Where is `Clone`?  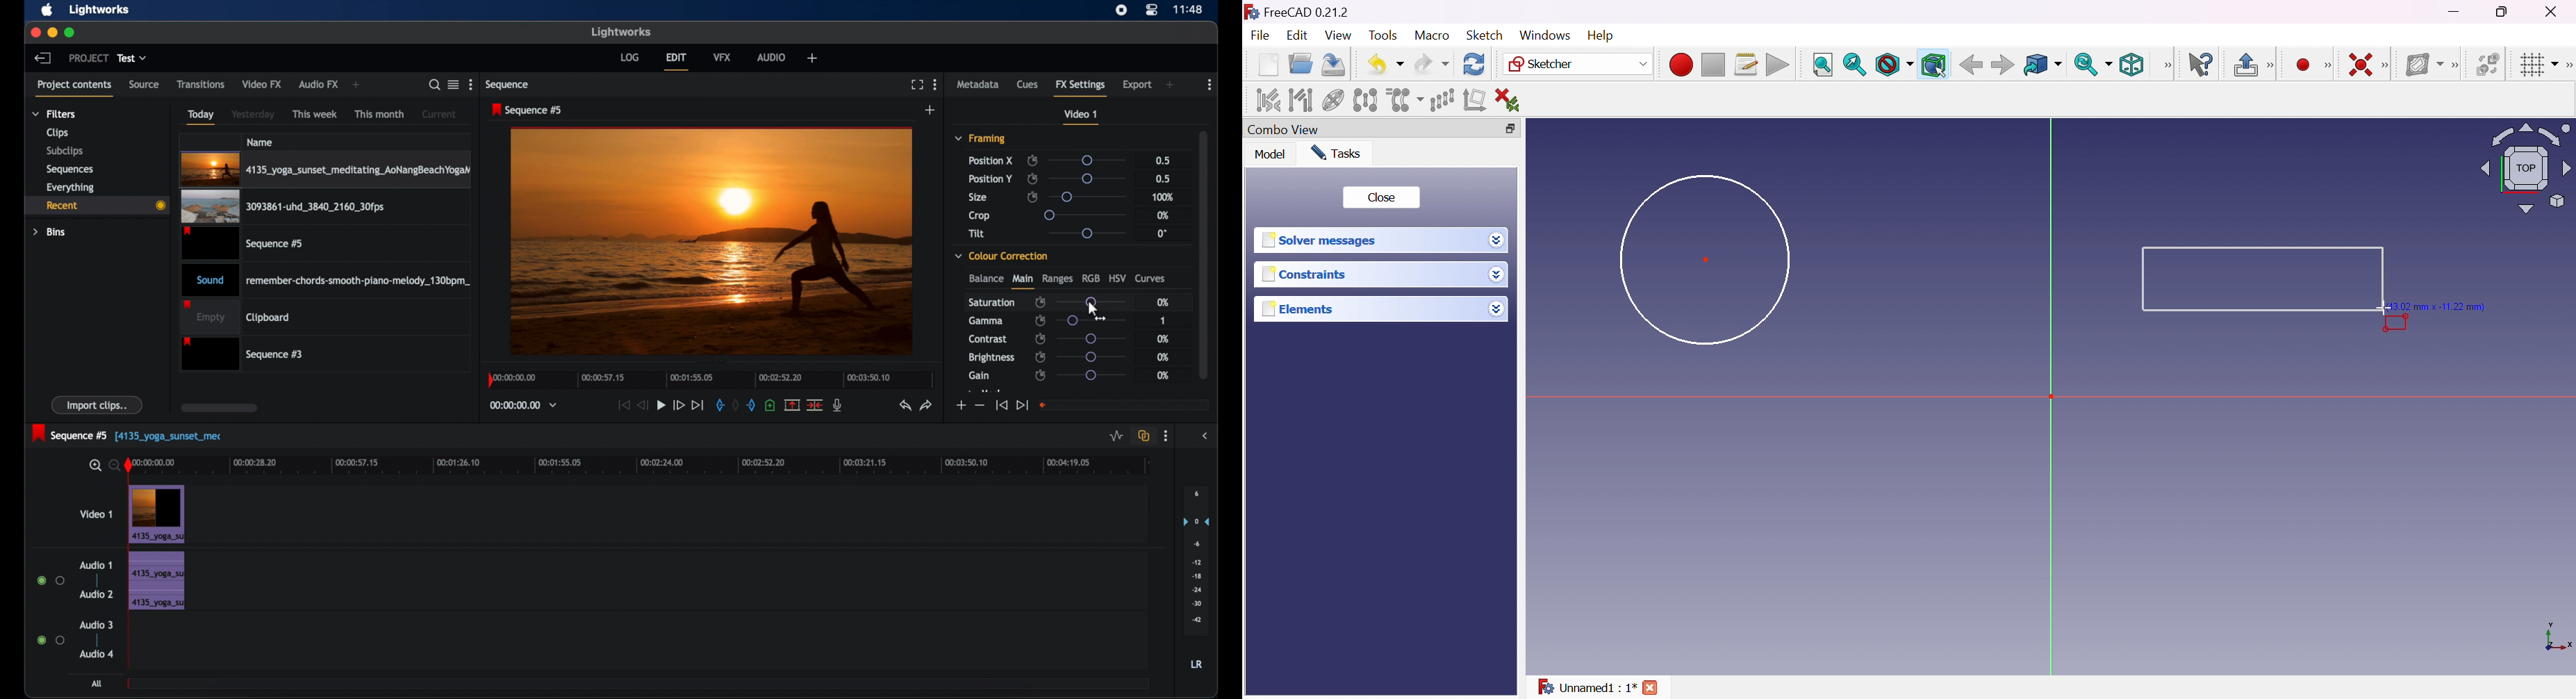 Clone is located at coordinates (1403, 99).